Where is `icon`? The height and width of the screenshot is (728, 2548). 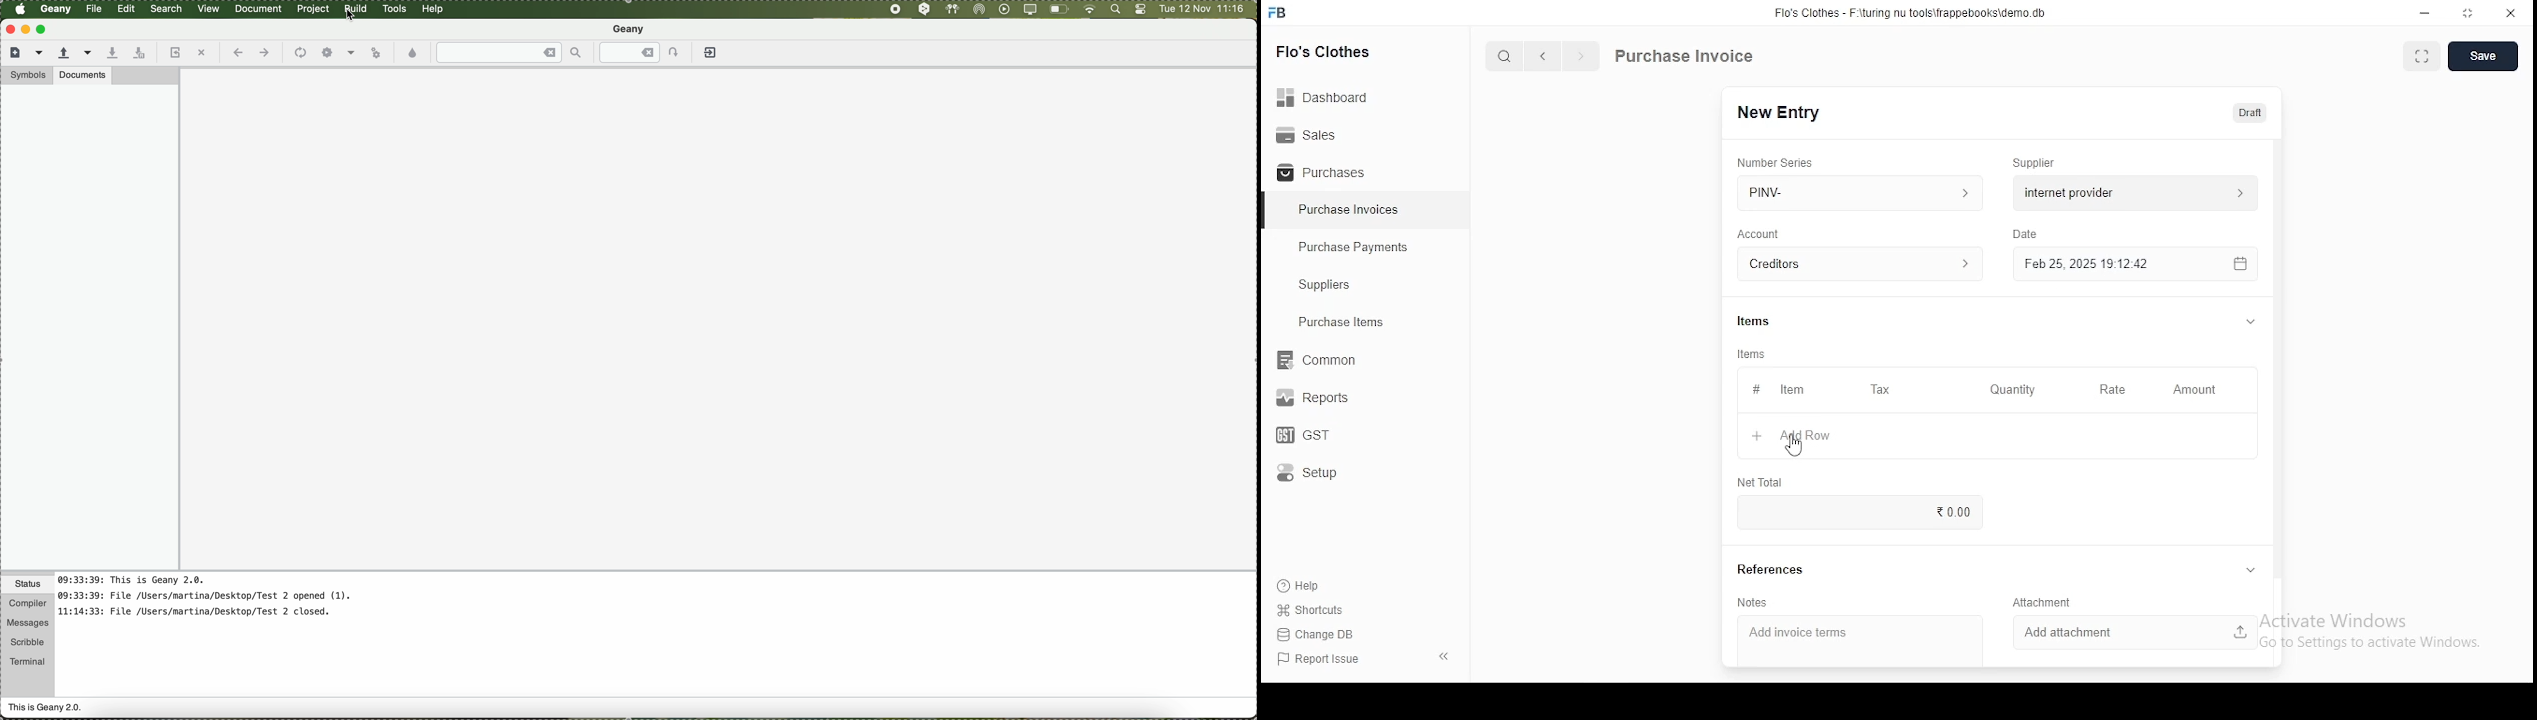 icon is located at coordinates (1278, 13).